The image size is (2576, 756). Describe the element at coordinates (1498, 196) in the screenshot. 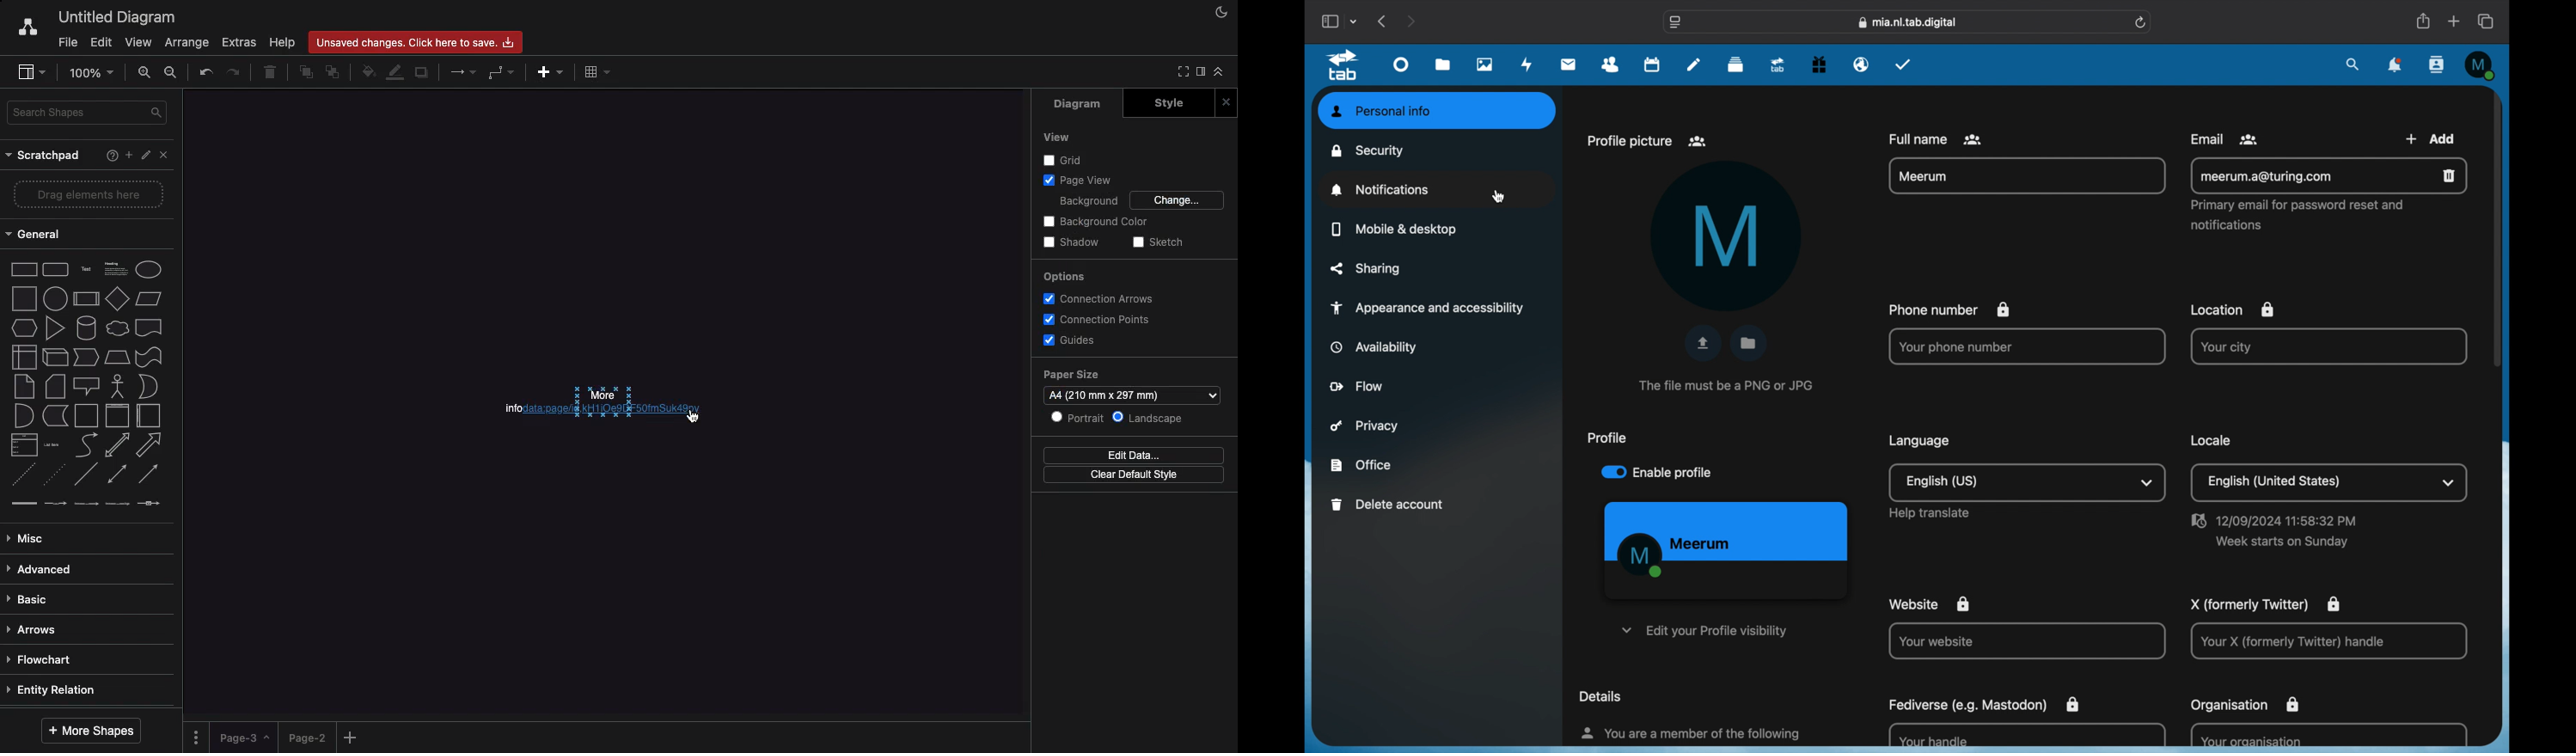

I see `cursor` at that location.